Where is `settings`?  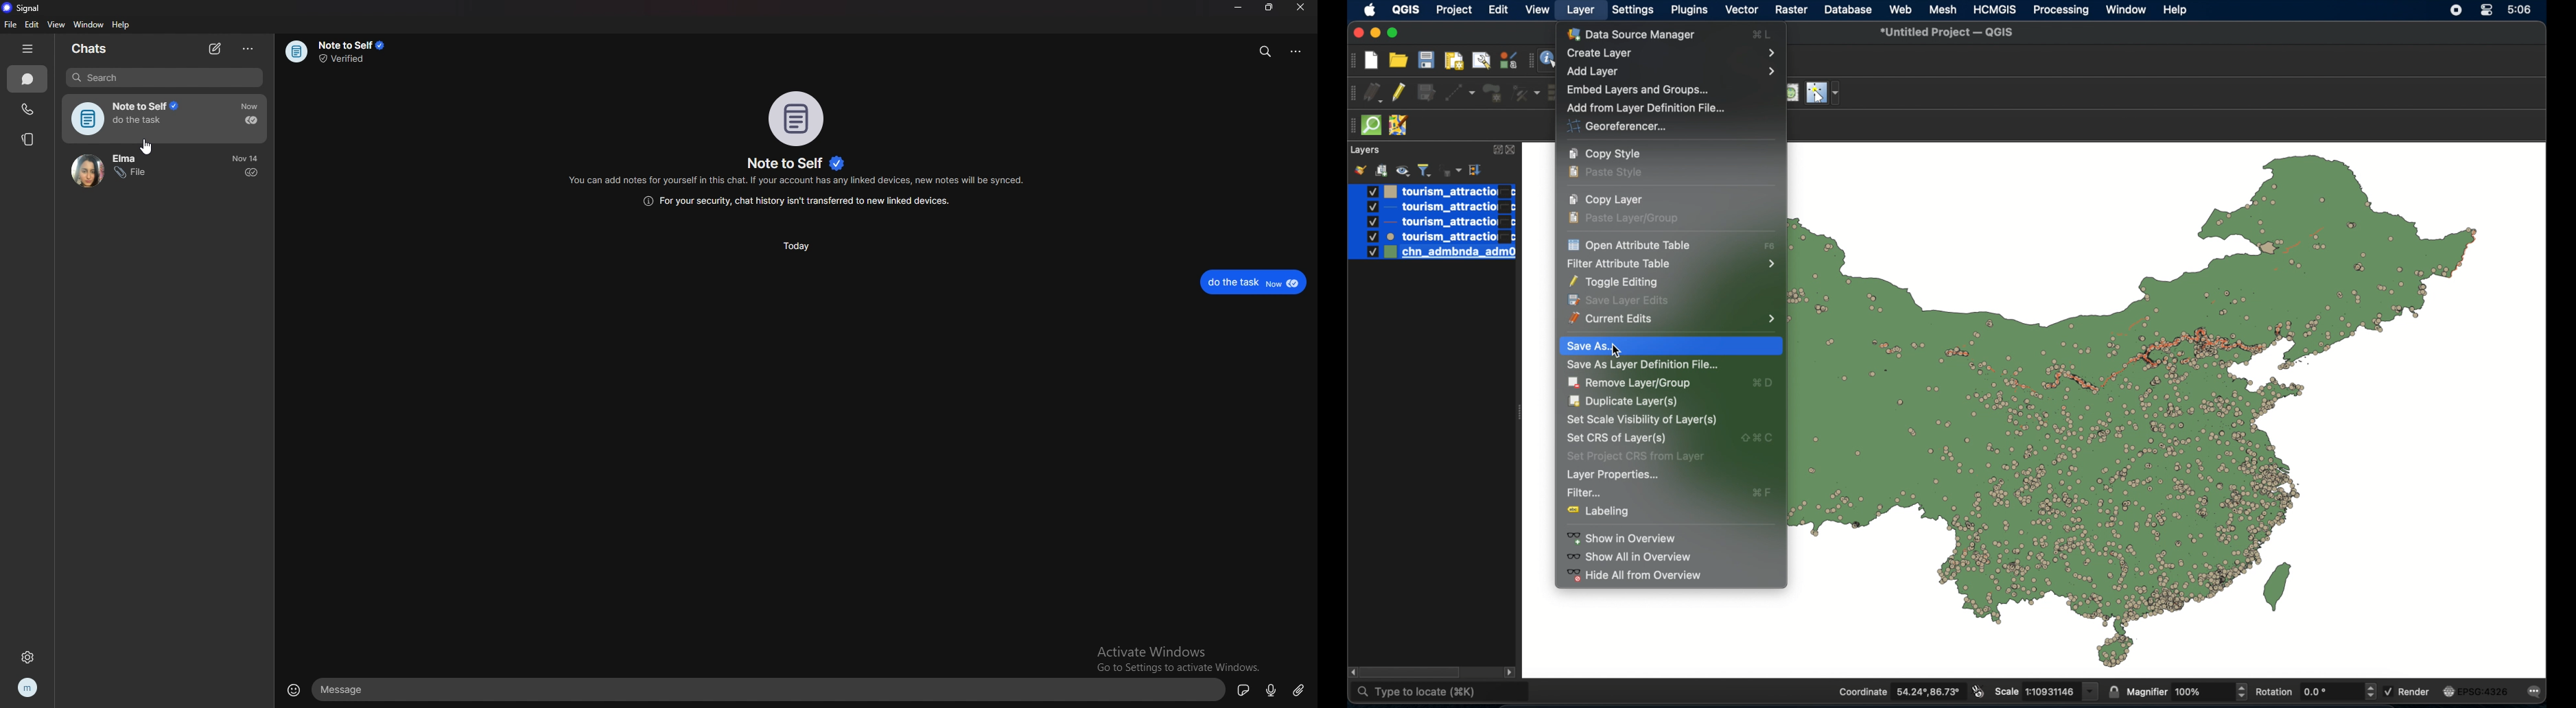
settings is located at coordinates (27, 657).